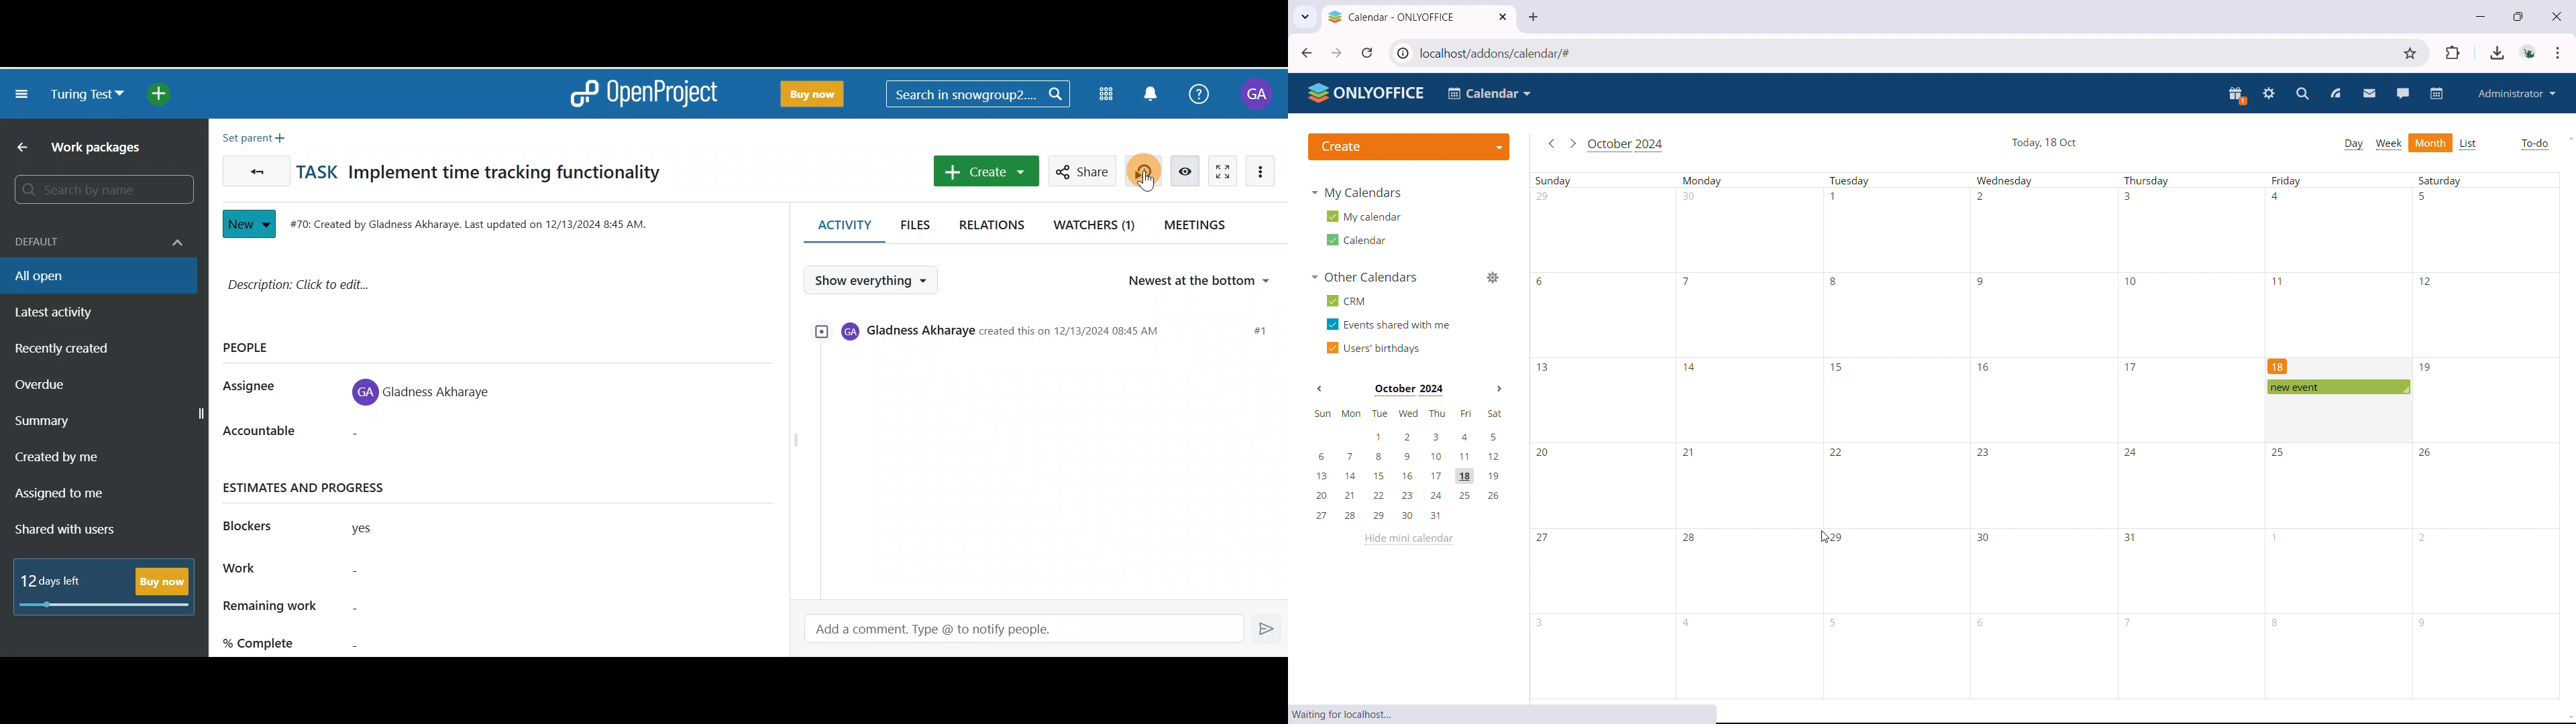 Image resolution: width=2576 pixels, height=728 pixels. What do you see at coordinates (1982, 366) in the screenshot?
I see `16` at bounding box center [1982, 366].